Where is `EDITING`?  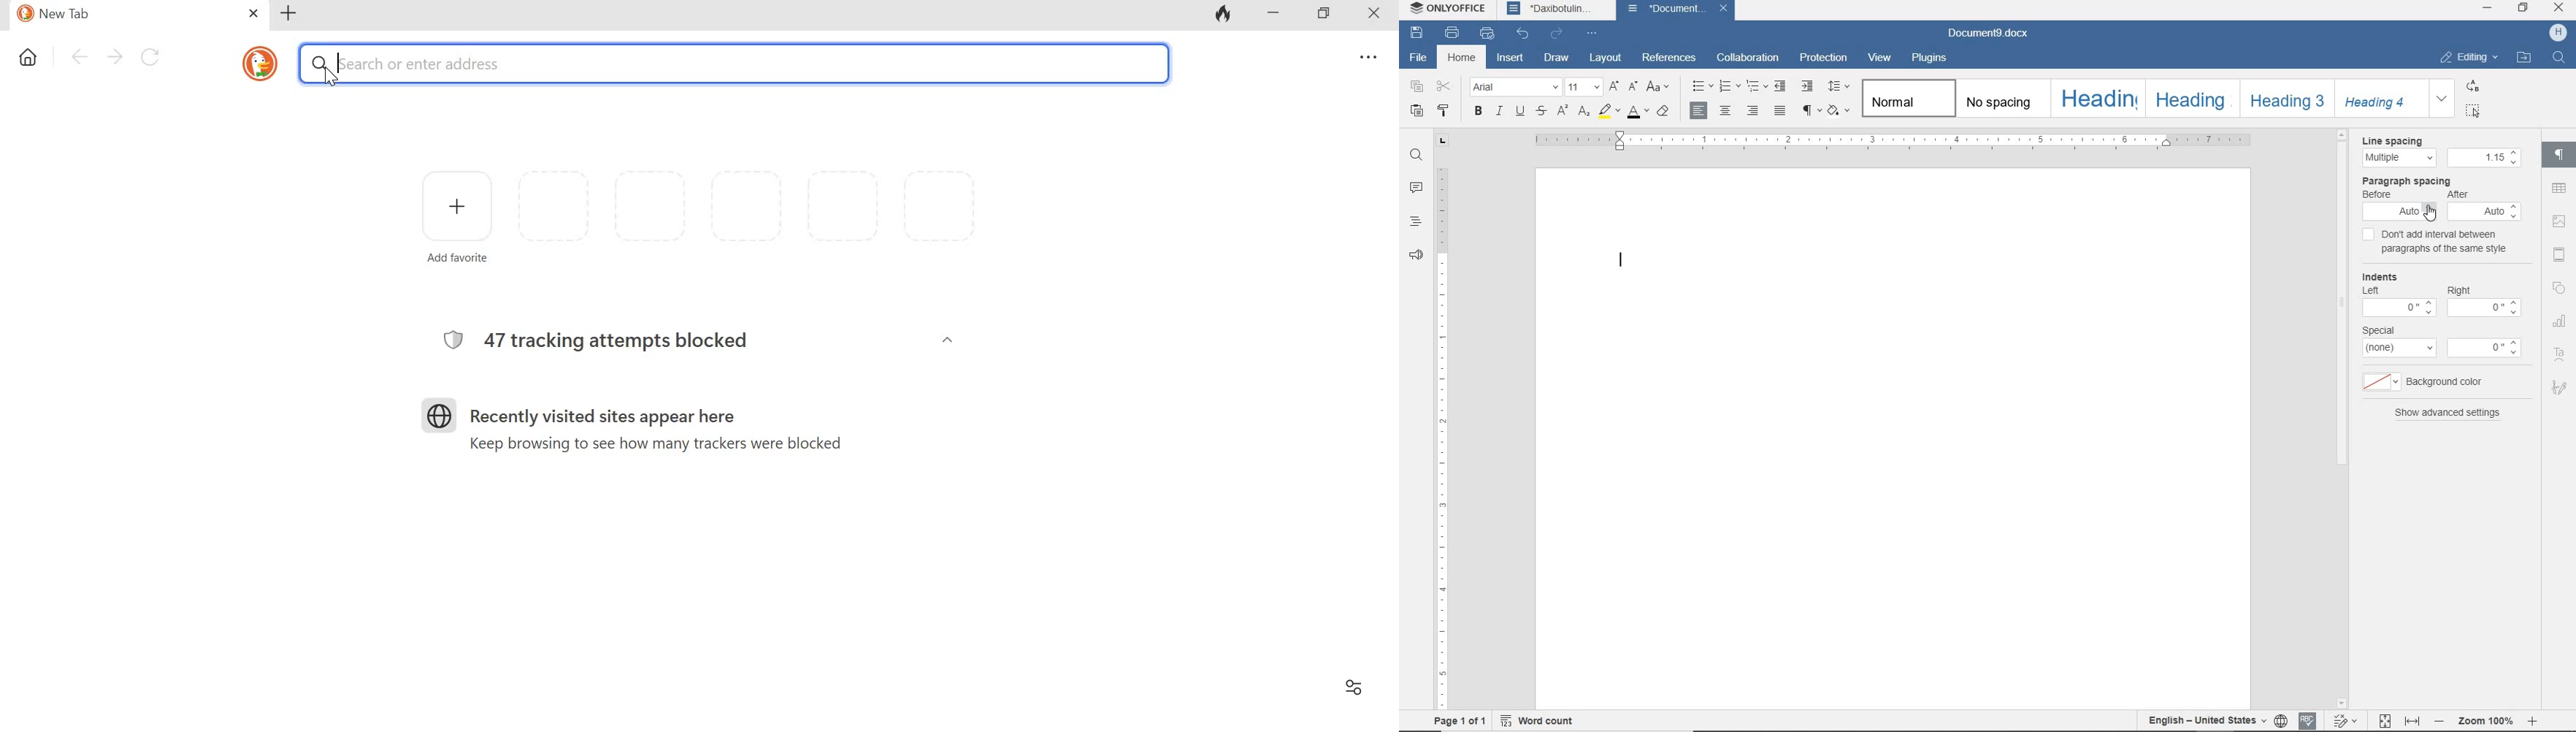
EDITING is located at coordinates (2468, 56).